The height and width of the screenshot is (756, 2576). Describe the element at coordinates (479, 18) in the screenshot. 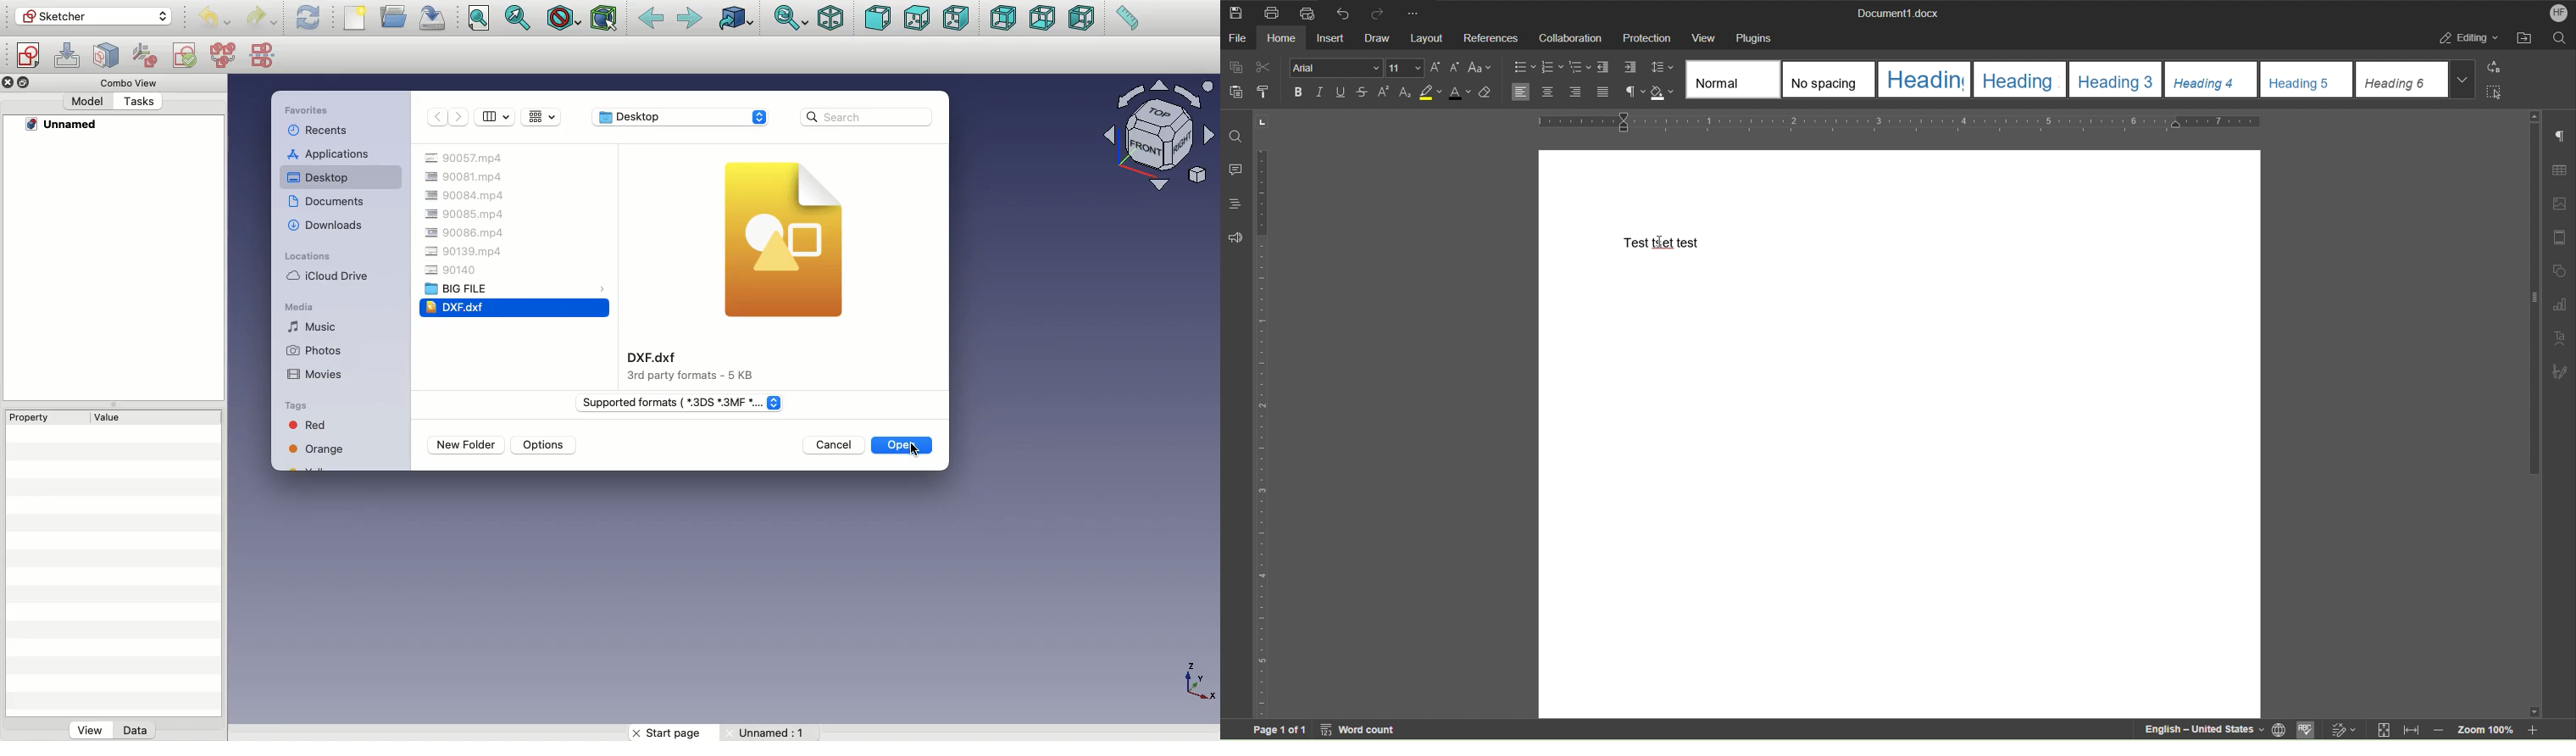

I see `Fit all` at that location.